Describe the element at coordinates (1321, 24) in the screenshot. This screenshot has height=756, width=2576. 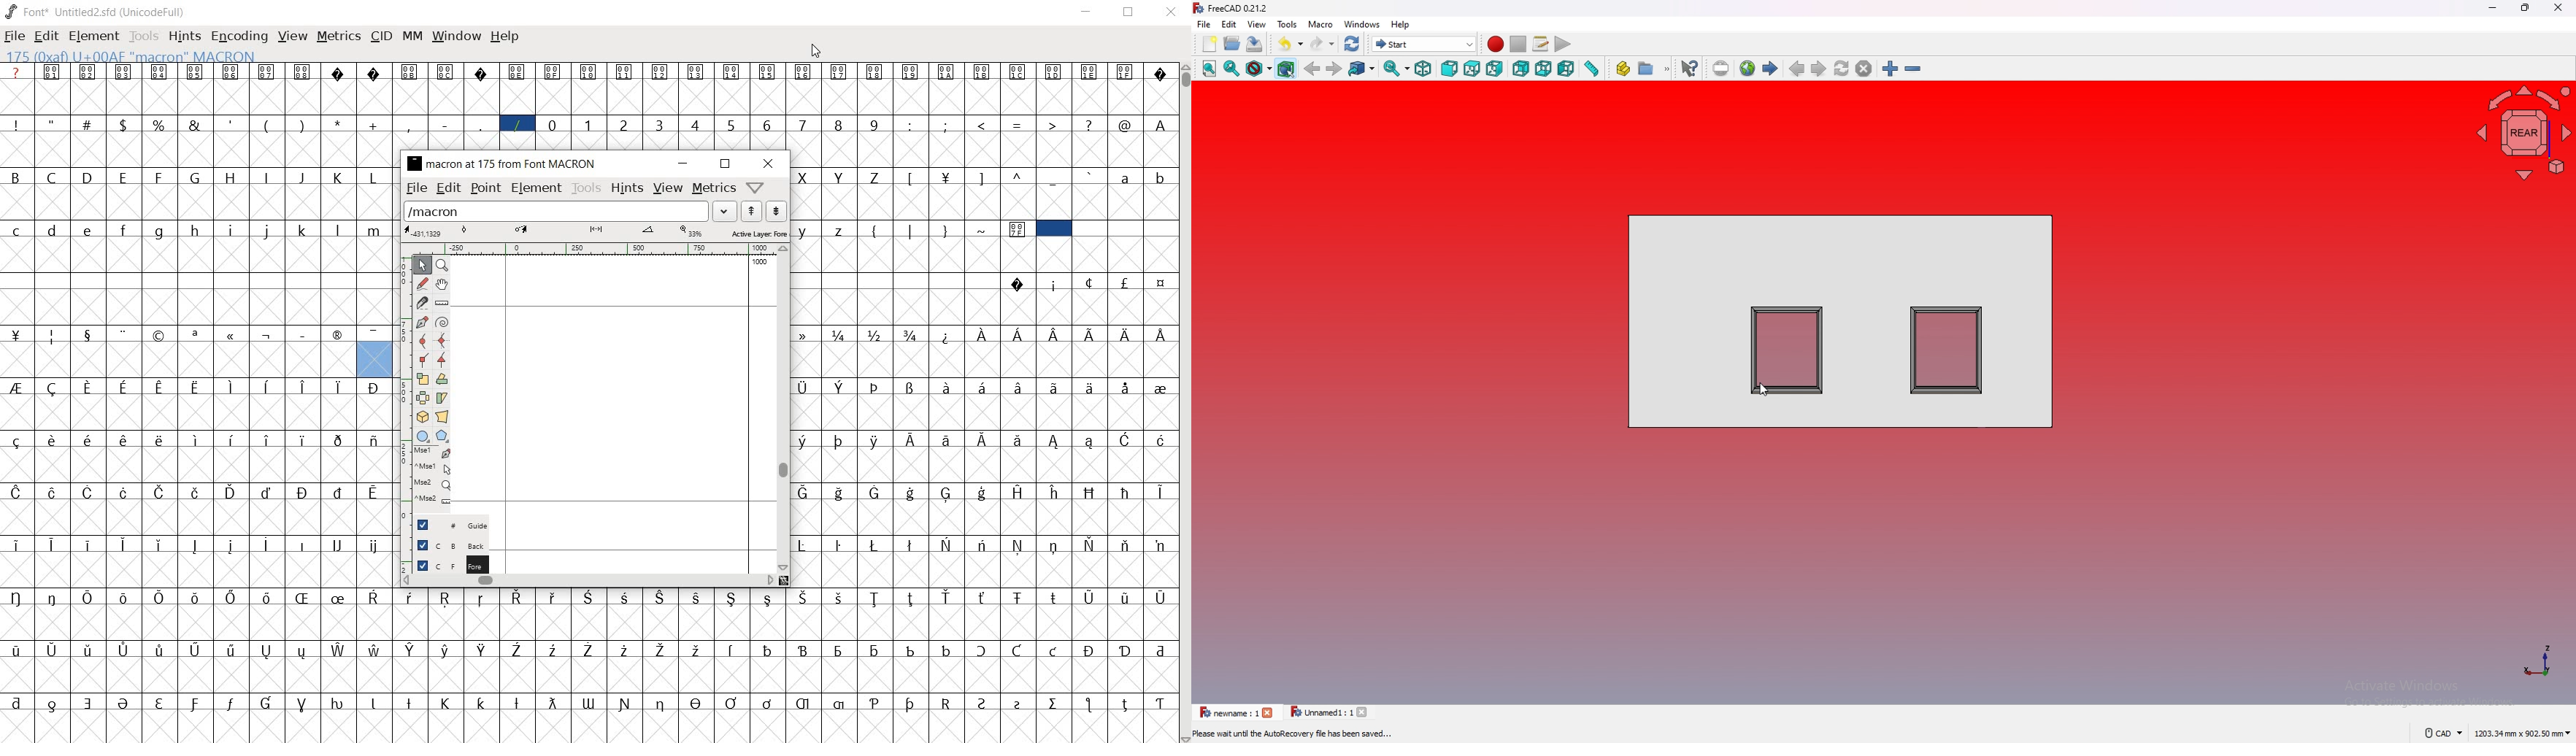
I see `macro` at that location.